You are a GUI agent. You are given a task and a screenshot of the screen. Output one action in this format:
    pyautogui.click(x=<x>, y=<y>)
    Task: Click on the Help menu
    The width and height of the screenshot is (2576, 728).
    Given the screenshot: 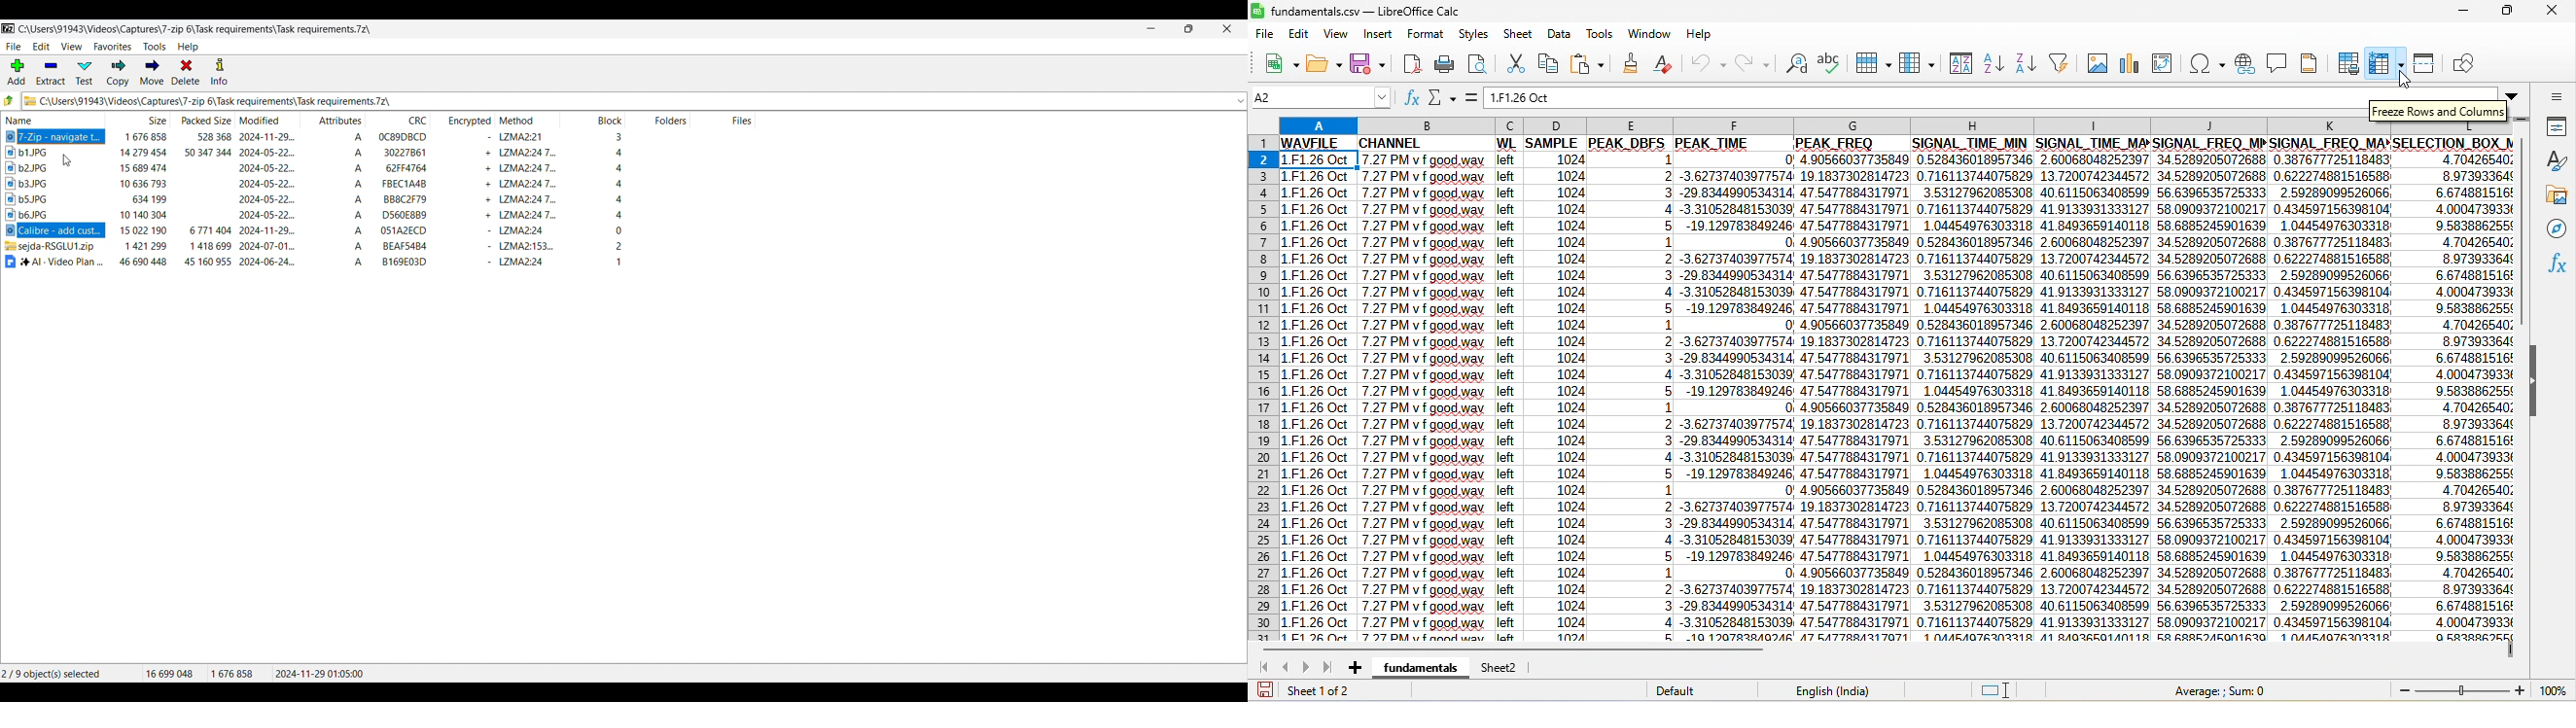 What is the action you would take?
    pyautogui.click(x=189, y=47)
    